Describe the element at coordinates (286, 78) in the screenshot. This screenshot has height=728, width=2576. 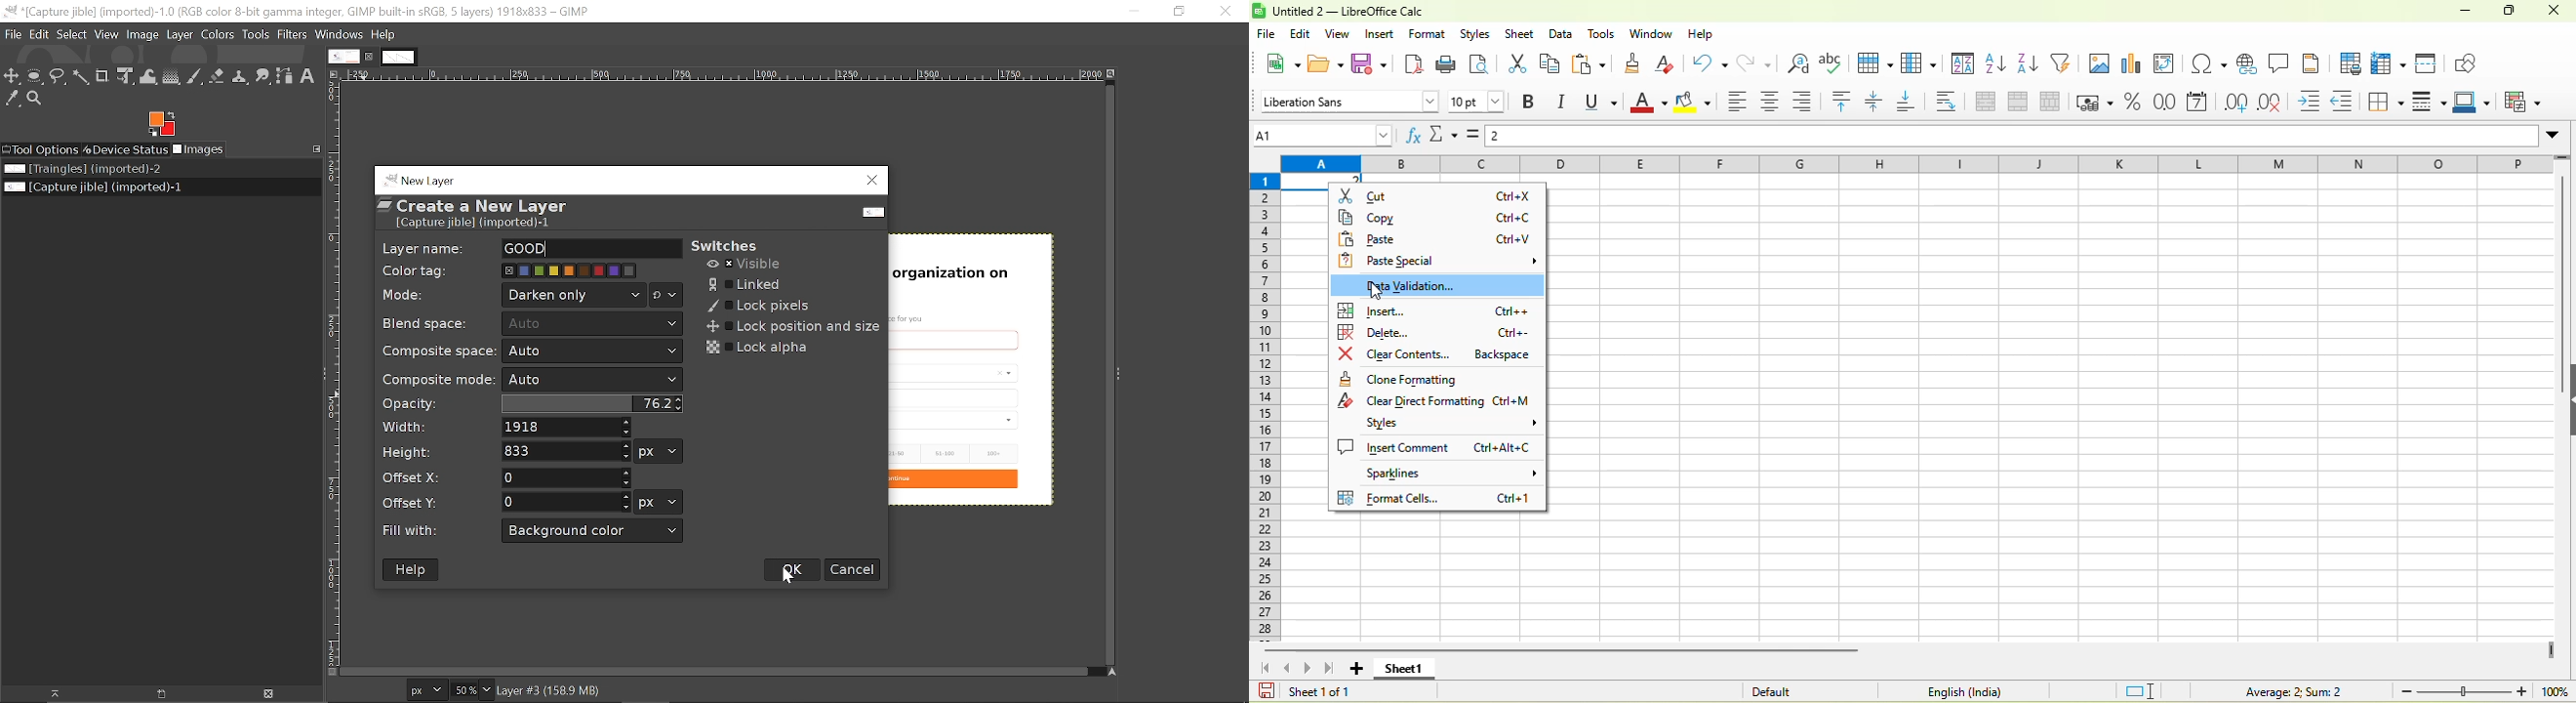
I see `Path tool` at that location.